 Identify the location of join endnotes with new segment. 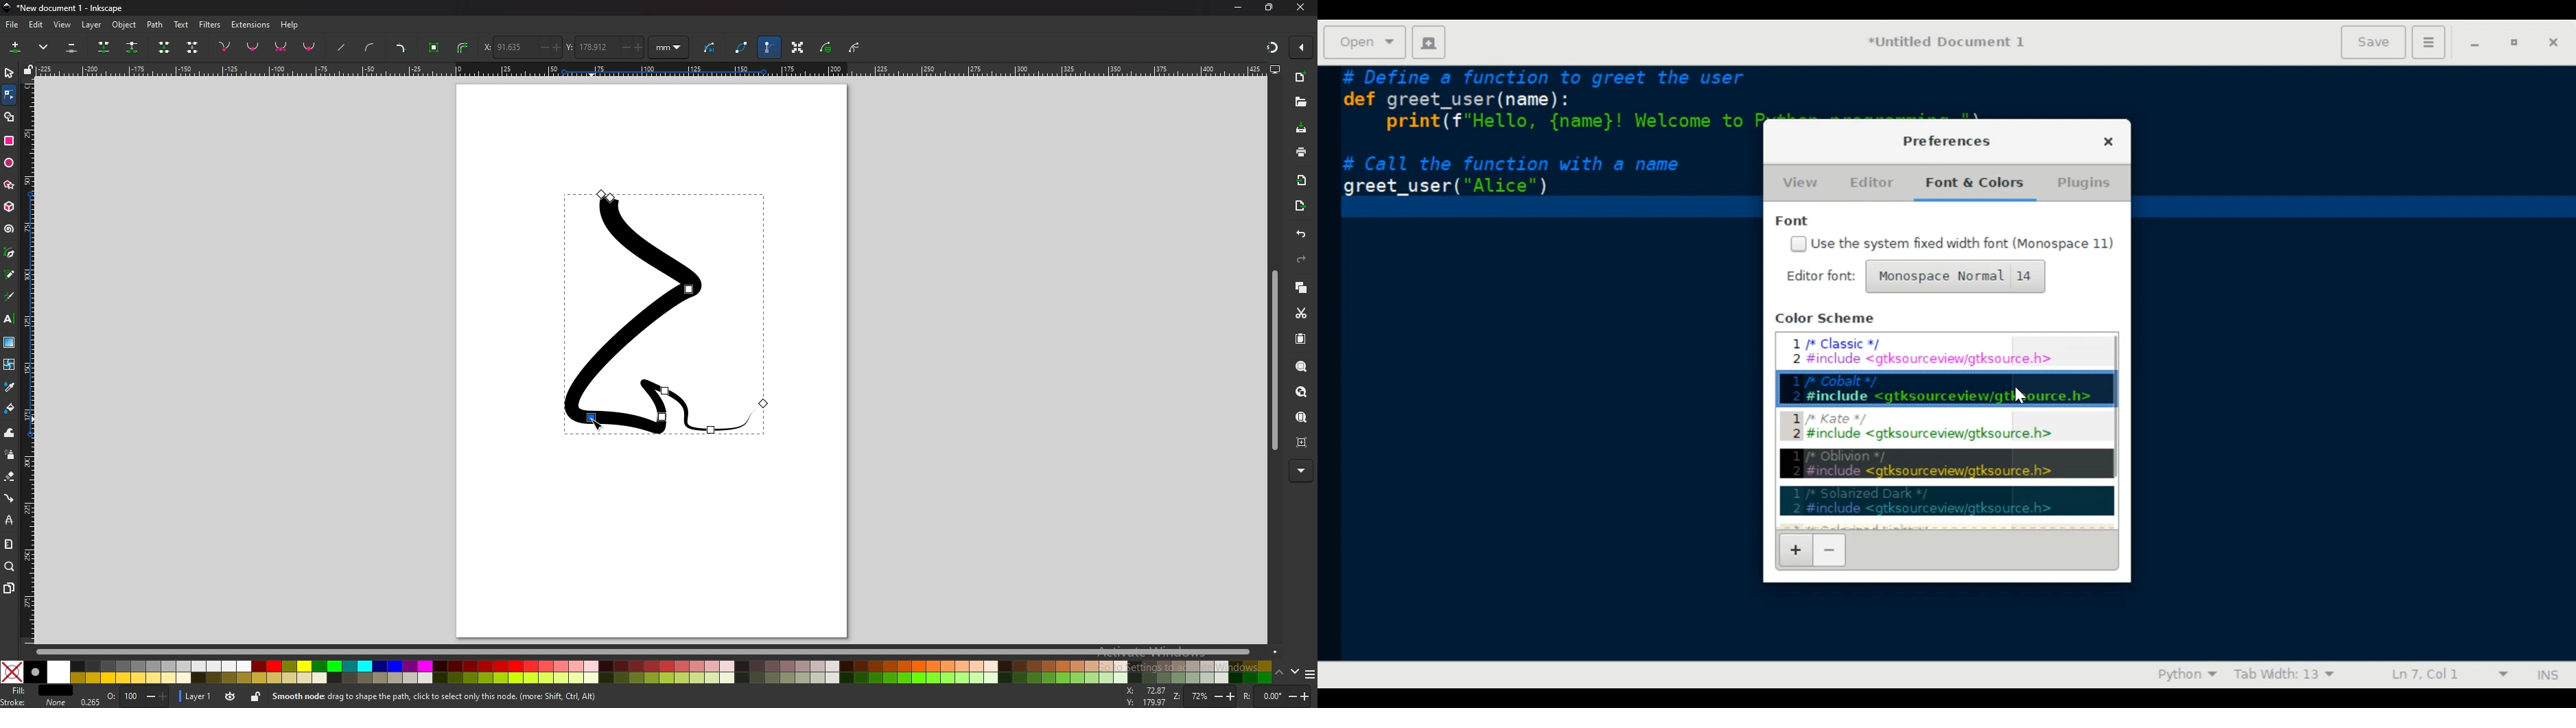
(165, 48).